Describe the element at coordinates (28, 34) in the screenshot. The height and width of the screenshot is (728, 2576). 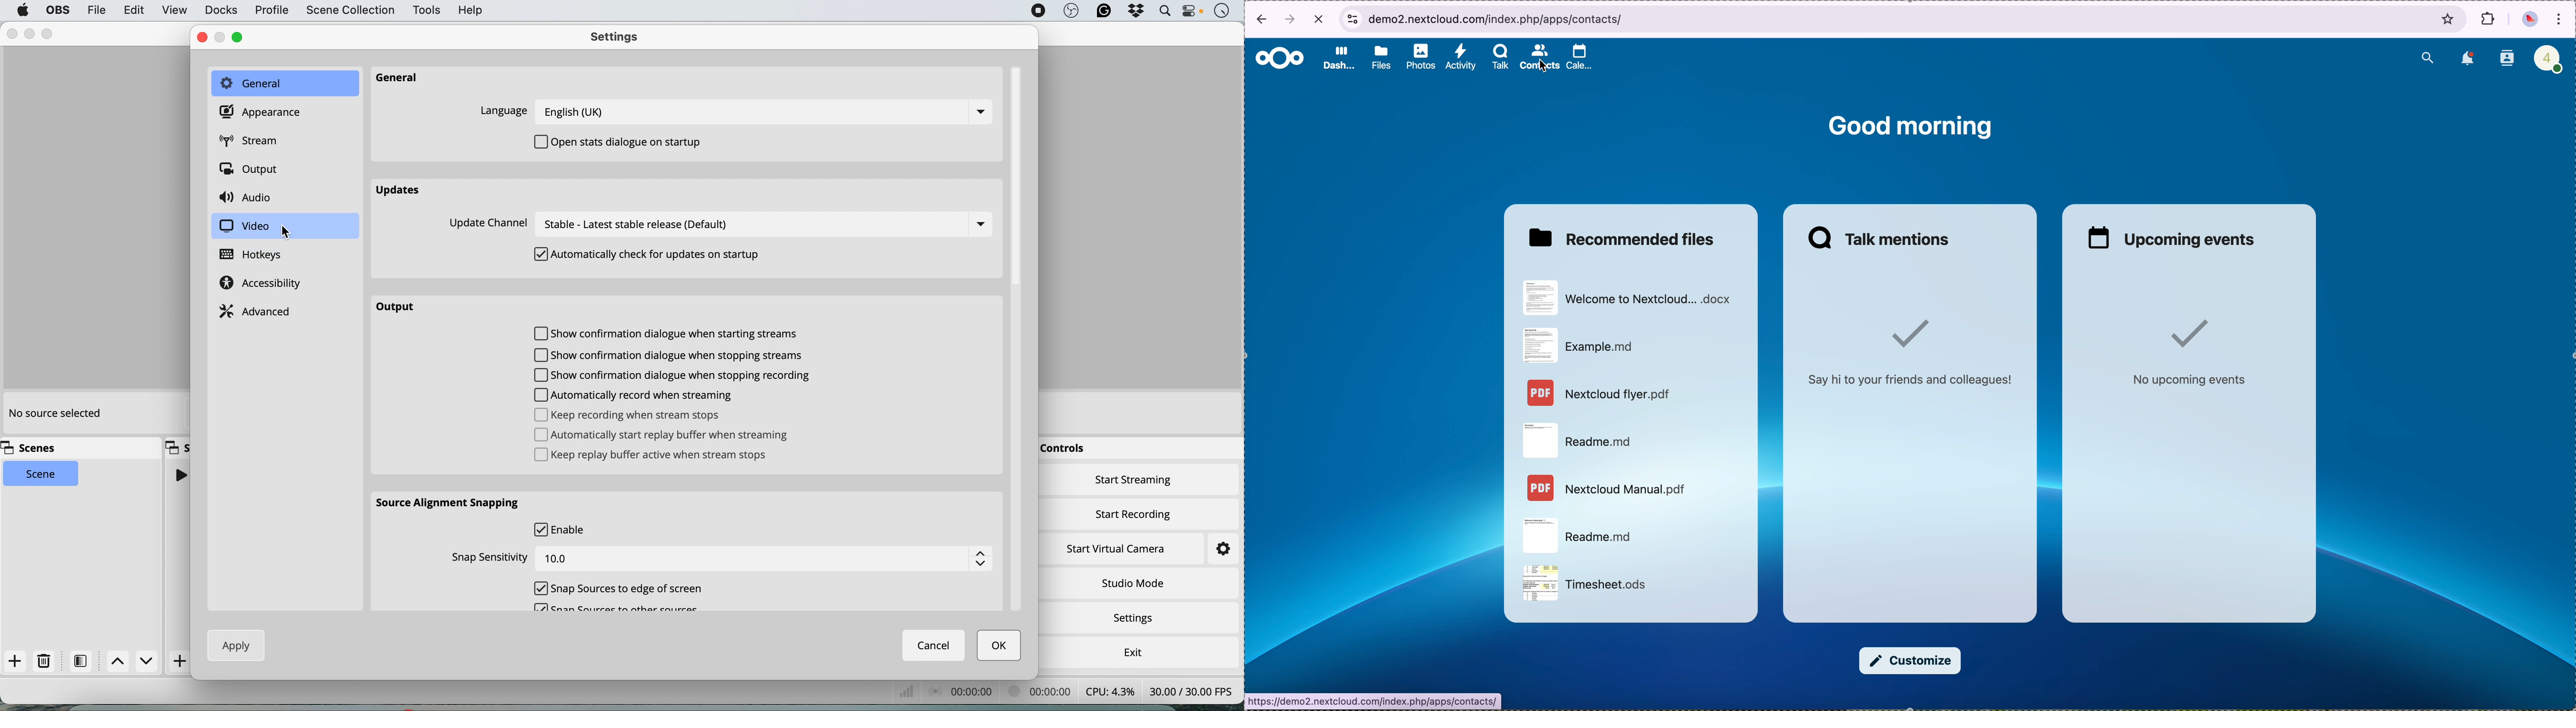
I see `minimise` at that location.